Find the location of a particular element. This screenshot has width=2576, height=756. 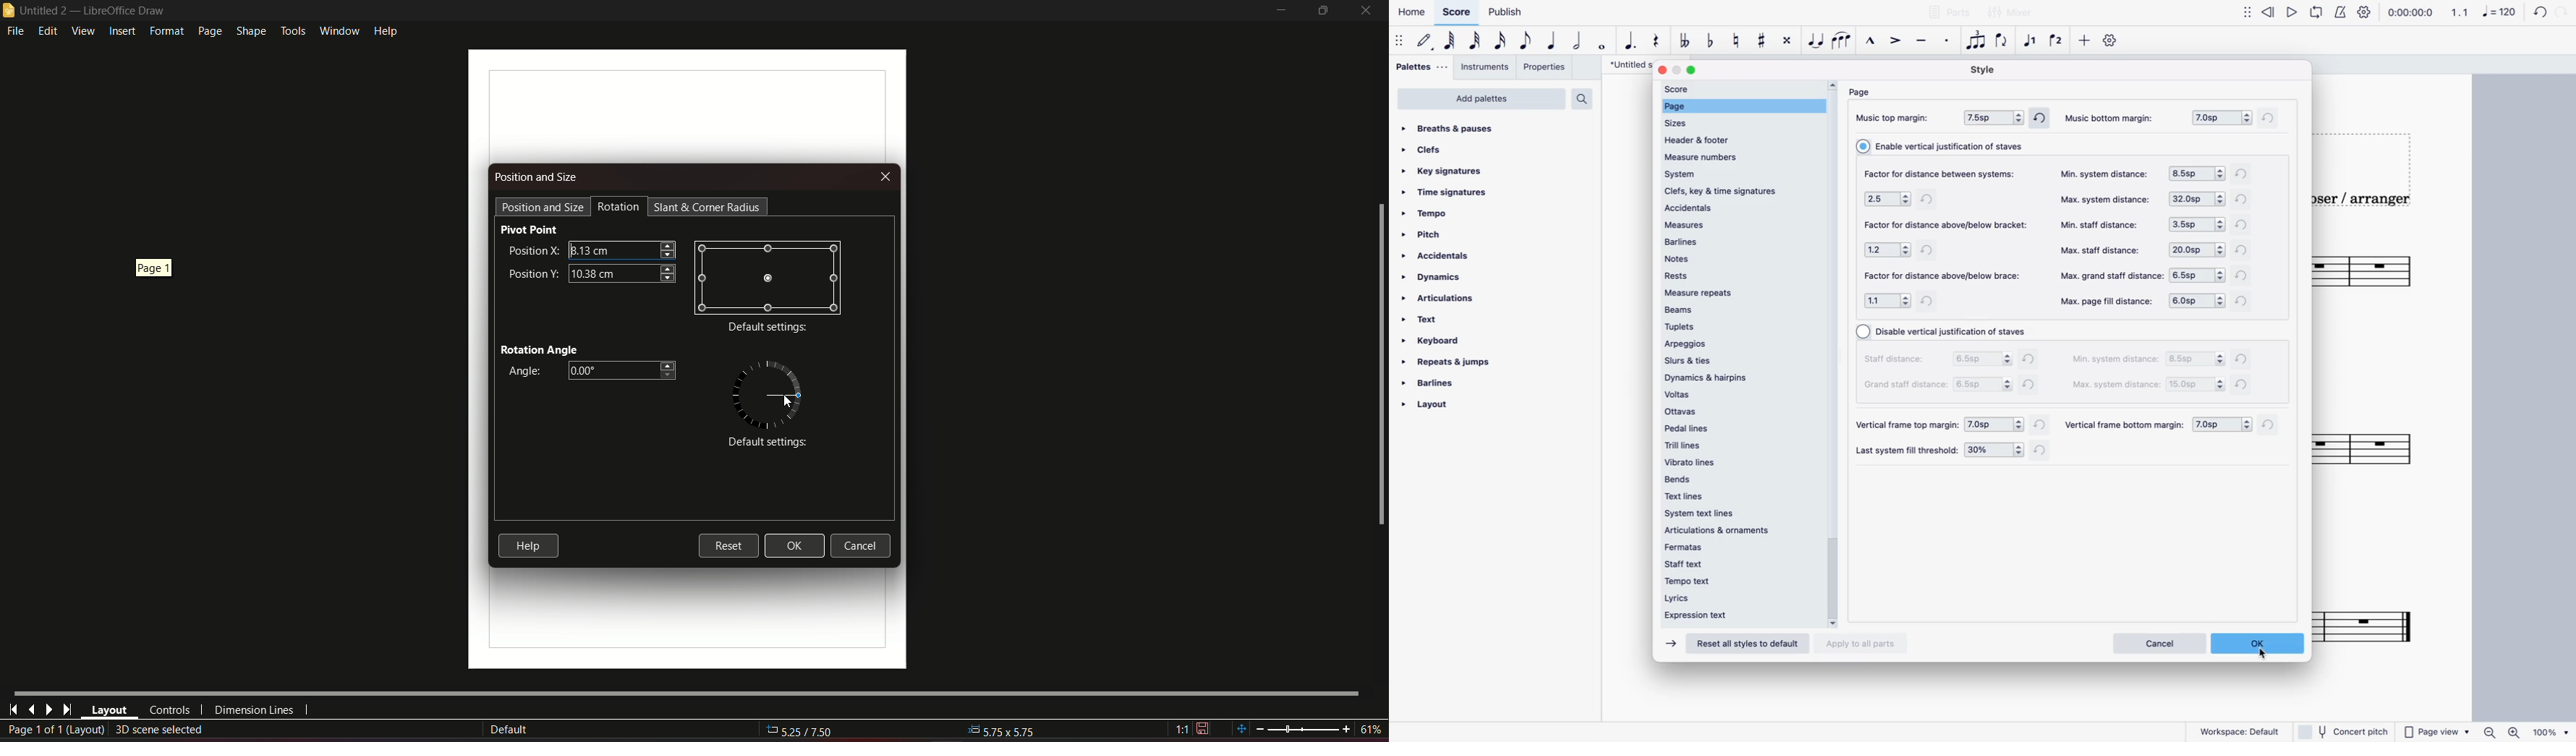

system text lines is located at coordinates (1709, 514).